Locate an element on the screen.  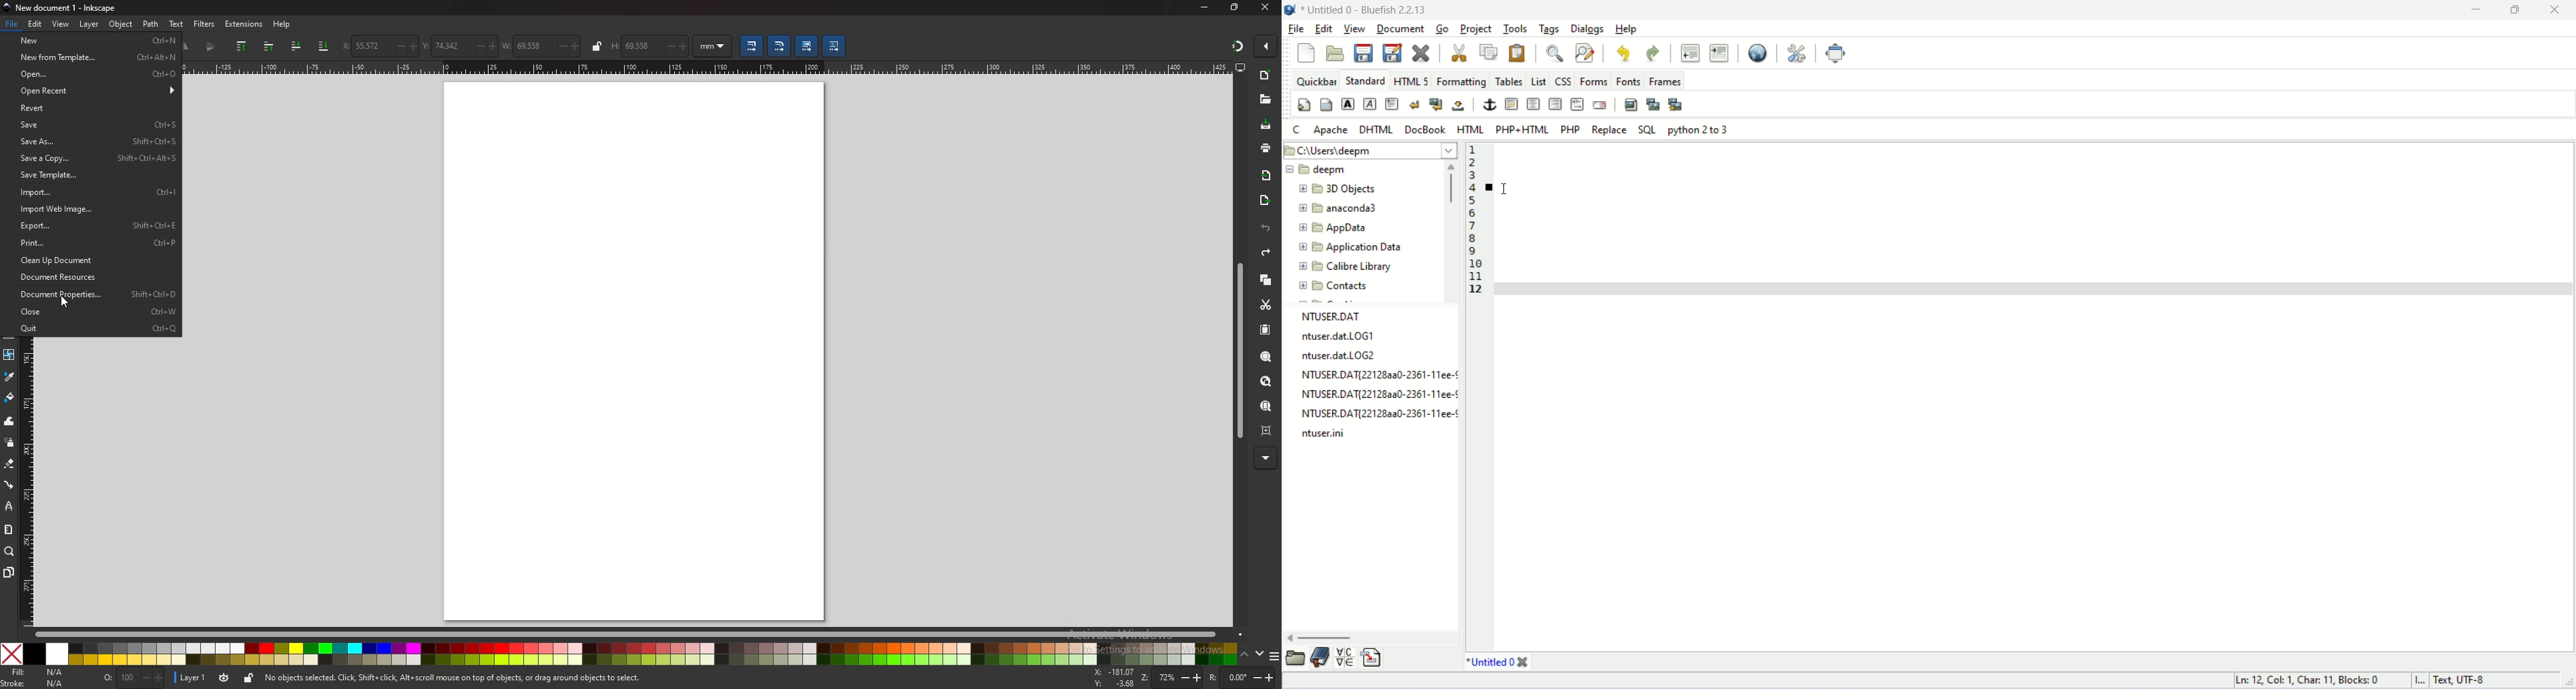
folder is located at coordinates (1294, 659).